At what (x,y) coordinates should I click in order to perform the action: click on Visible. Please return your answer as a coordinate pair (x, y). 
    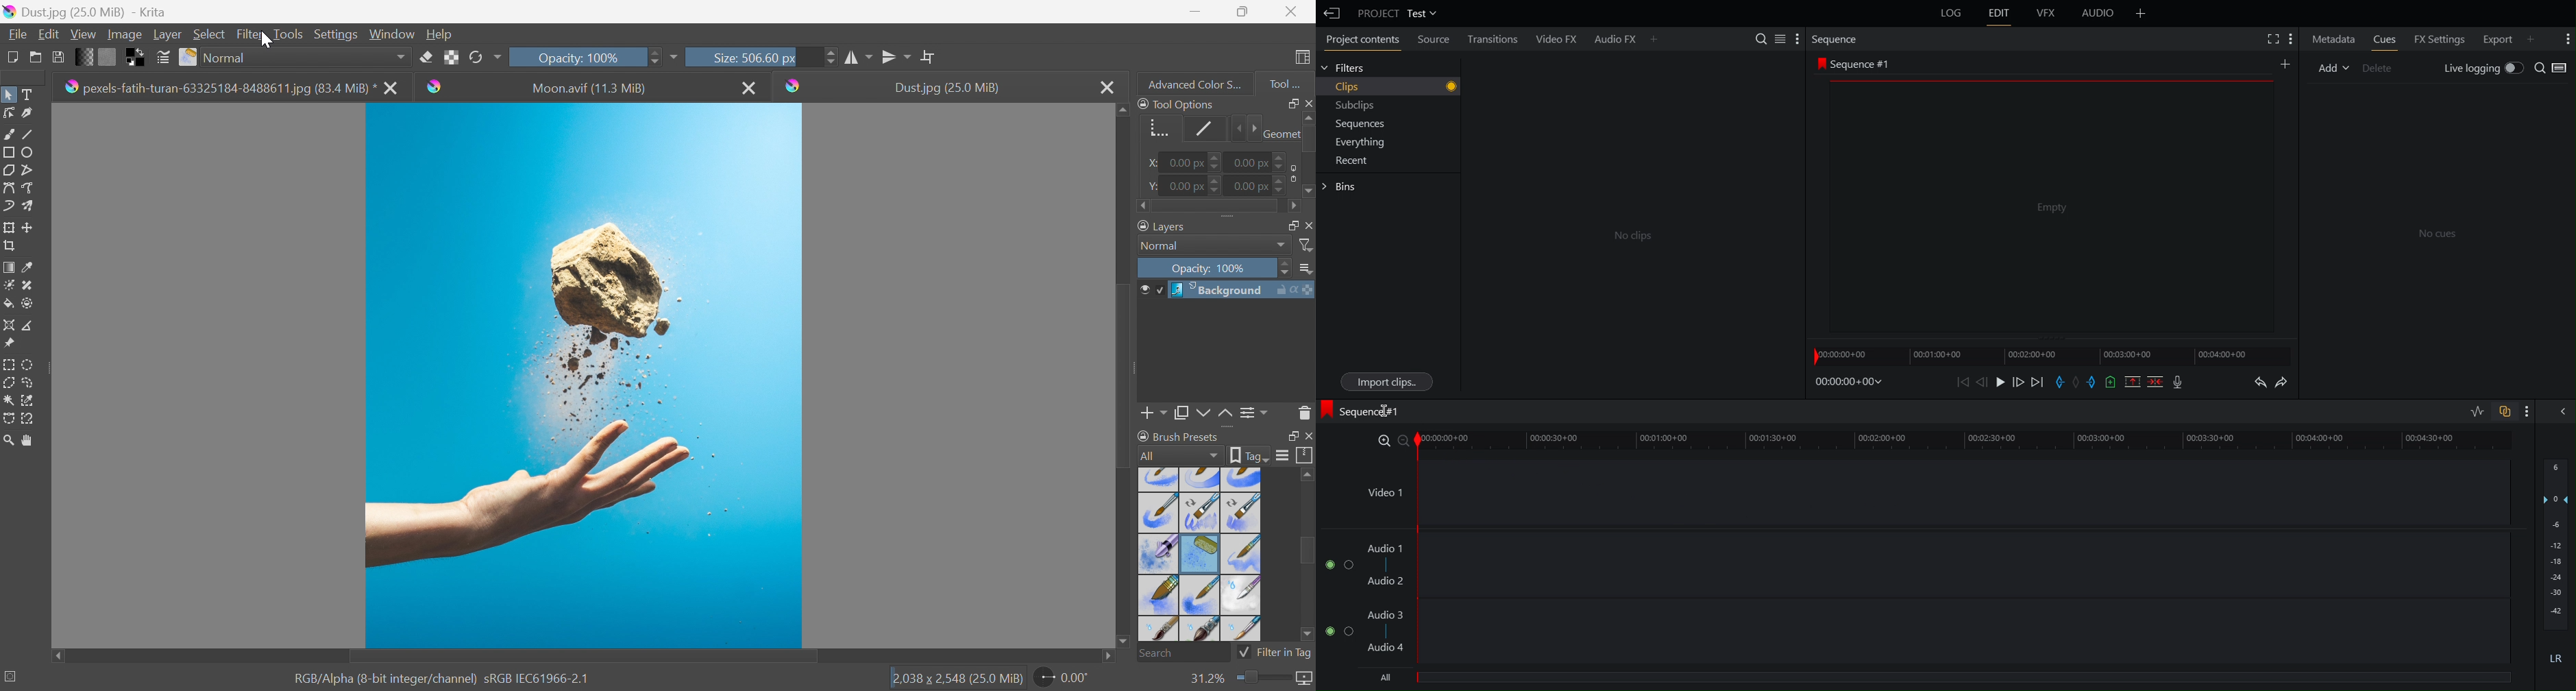
    Looking at the image, I should click on (1150, 290).